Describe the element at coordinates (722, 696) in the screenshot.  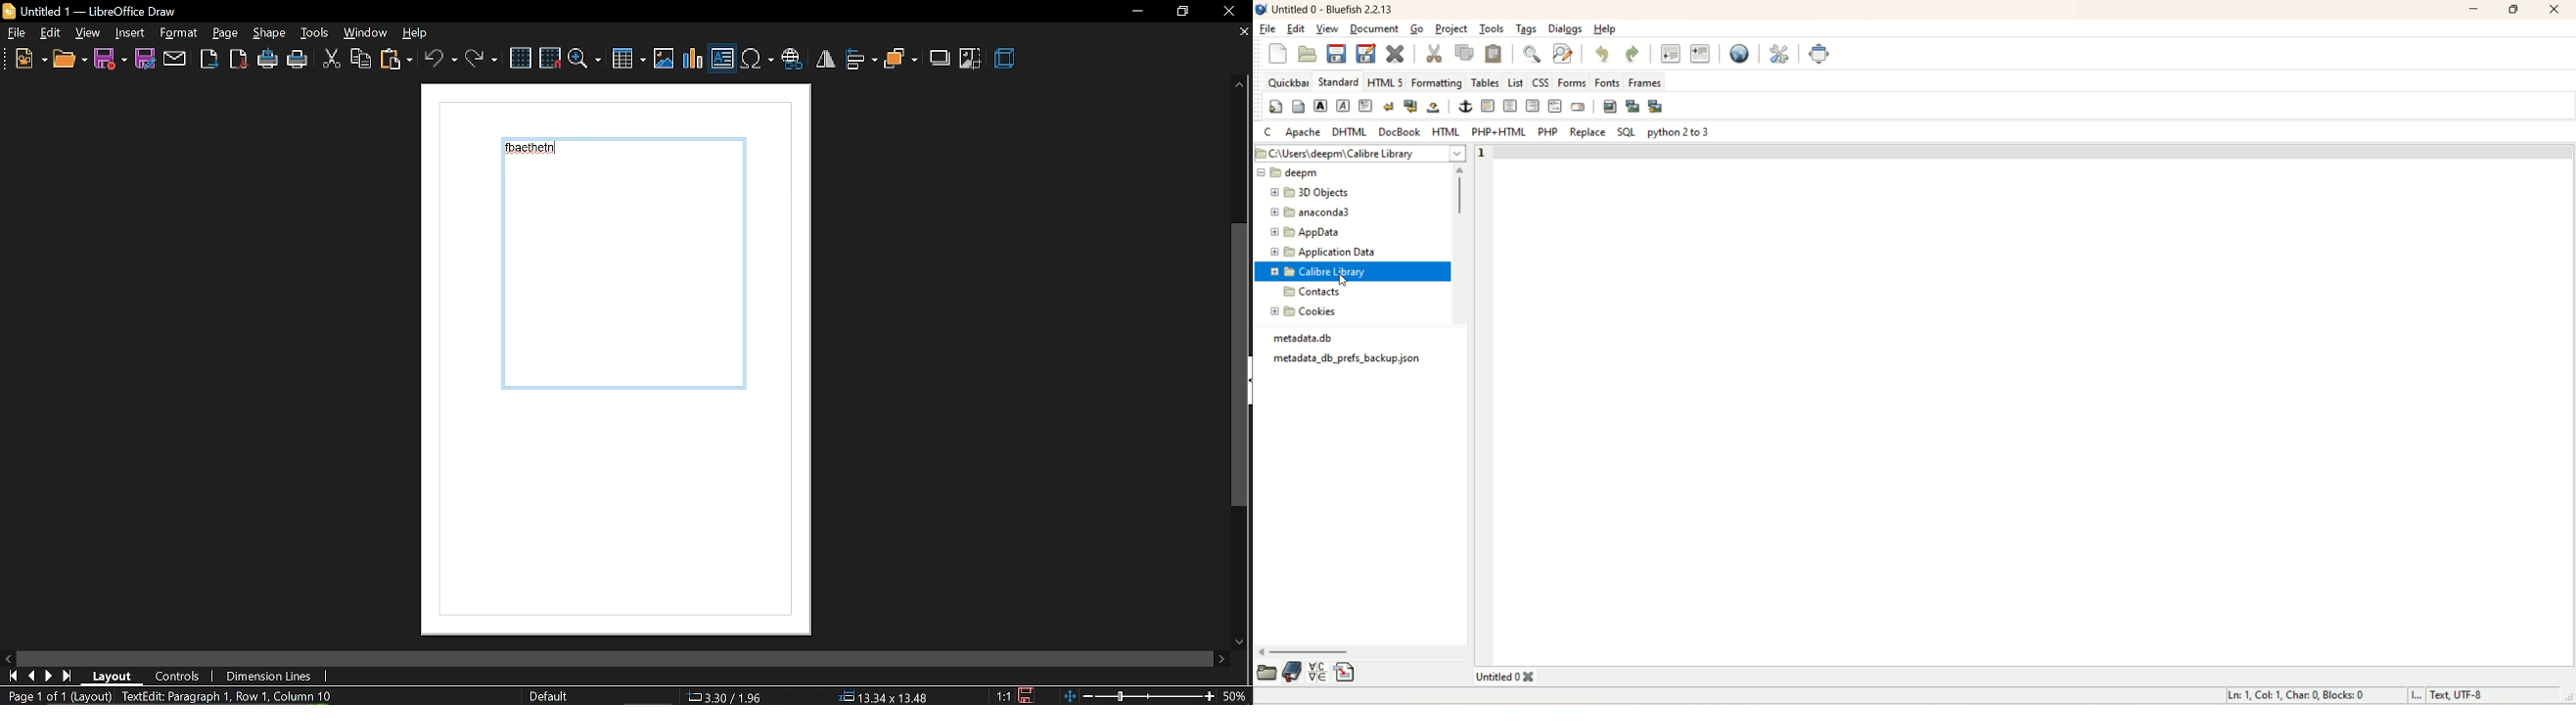
I see `co-ordinates (3.30/1.96)` at that location.